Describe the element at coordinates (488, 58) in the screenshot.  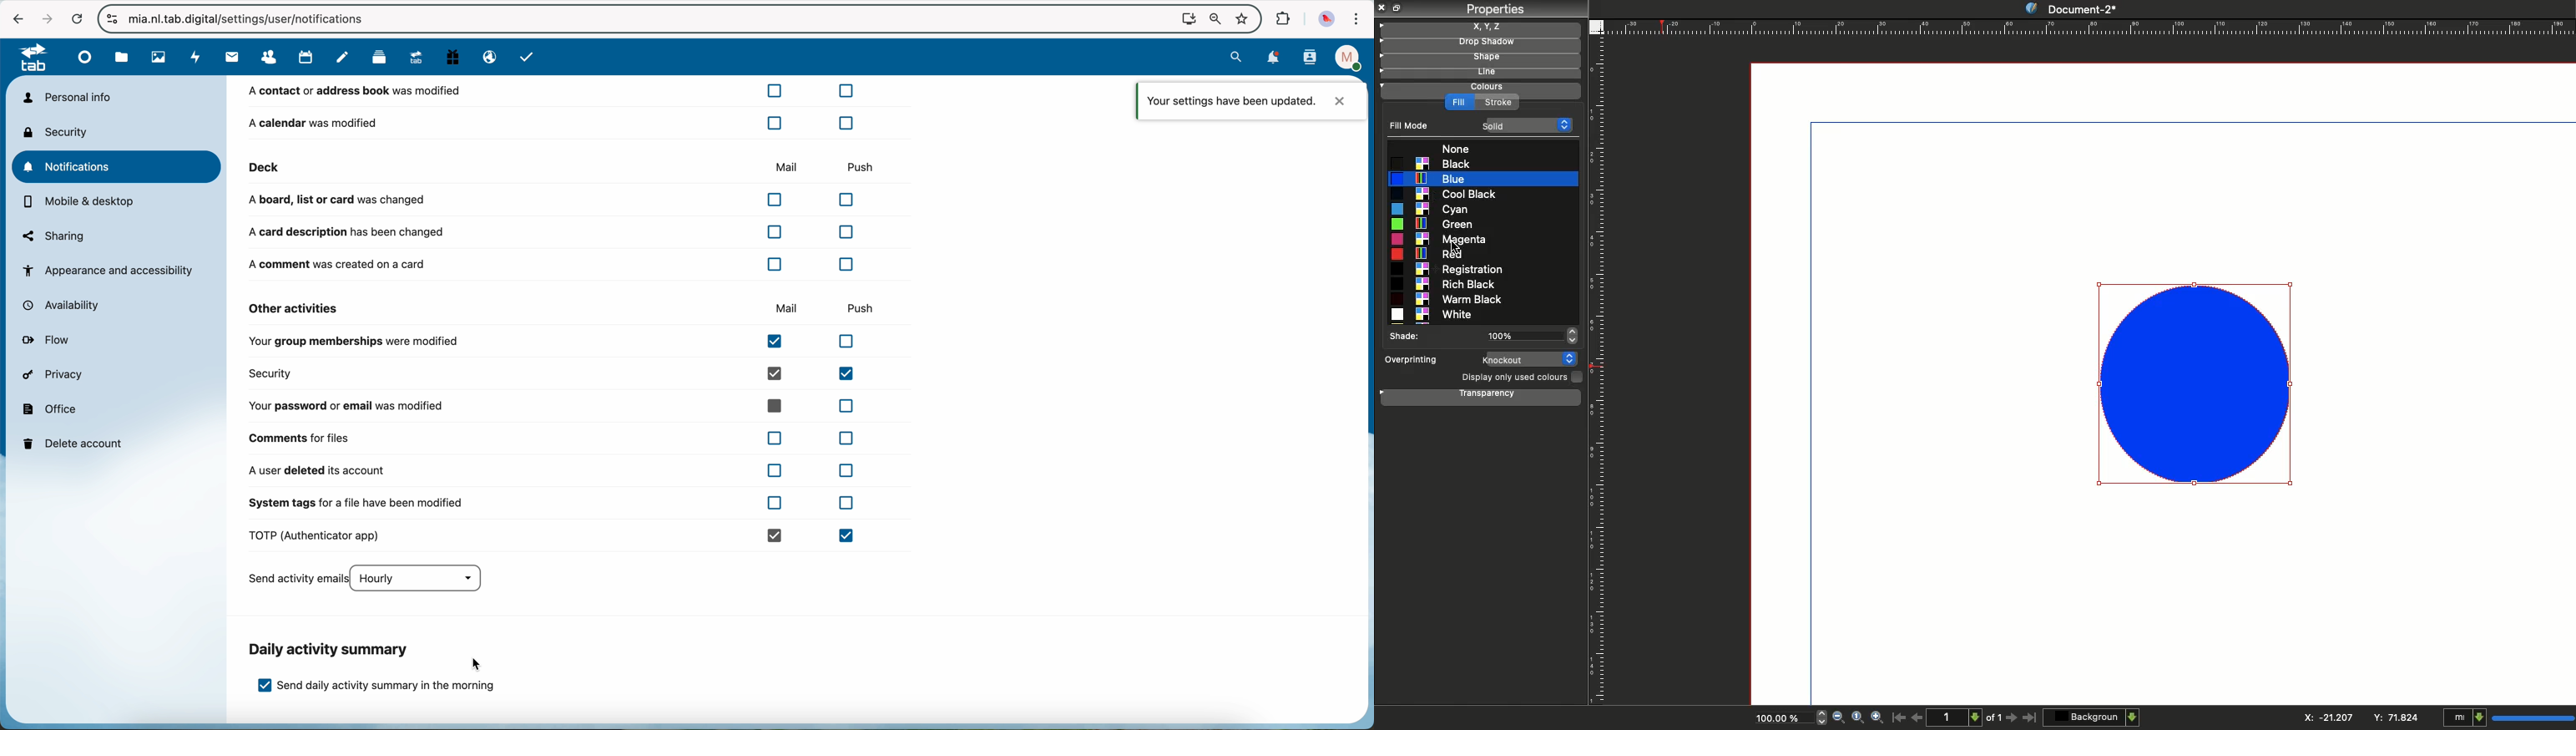
I see `email` at that location.